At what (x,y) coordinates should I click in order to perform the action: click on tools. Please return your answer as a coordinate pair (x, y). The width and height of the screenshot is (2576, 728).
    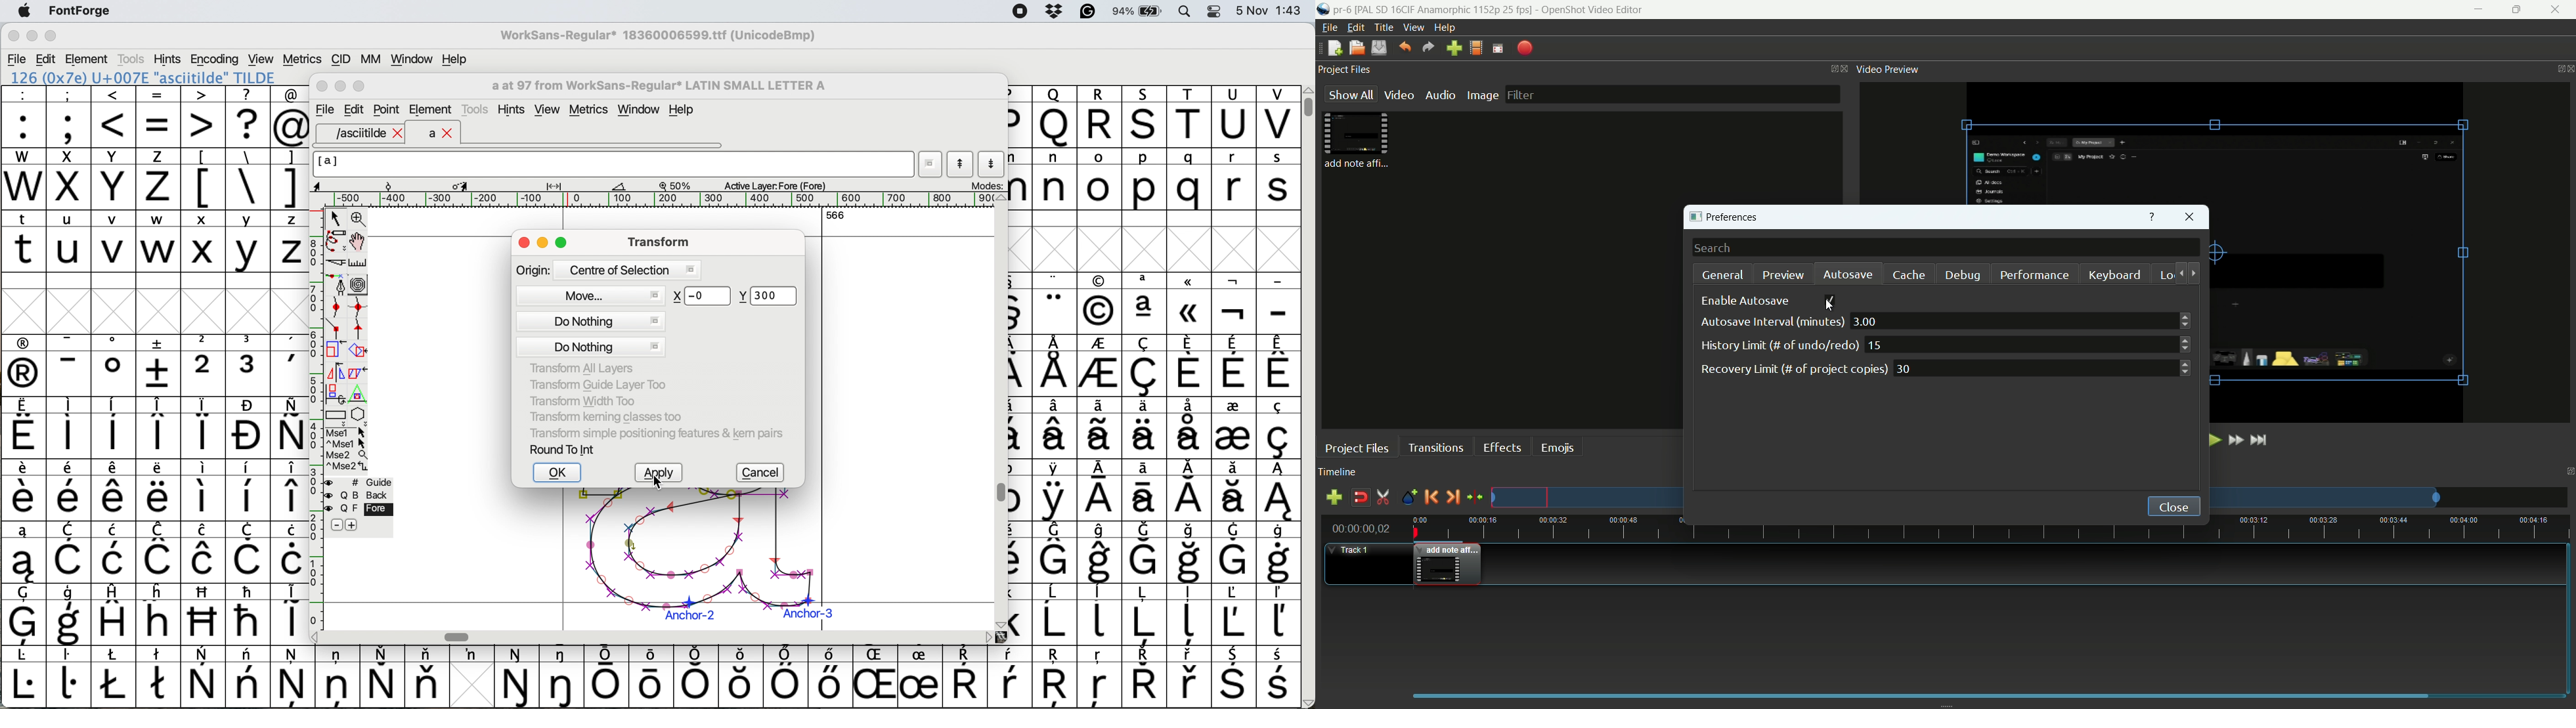
    Looking at the image, I should click on (130, 59).